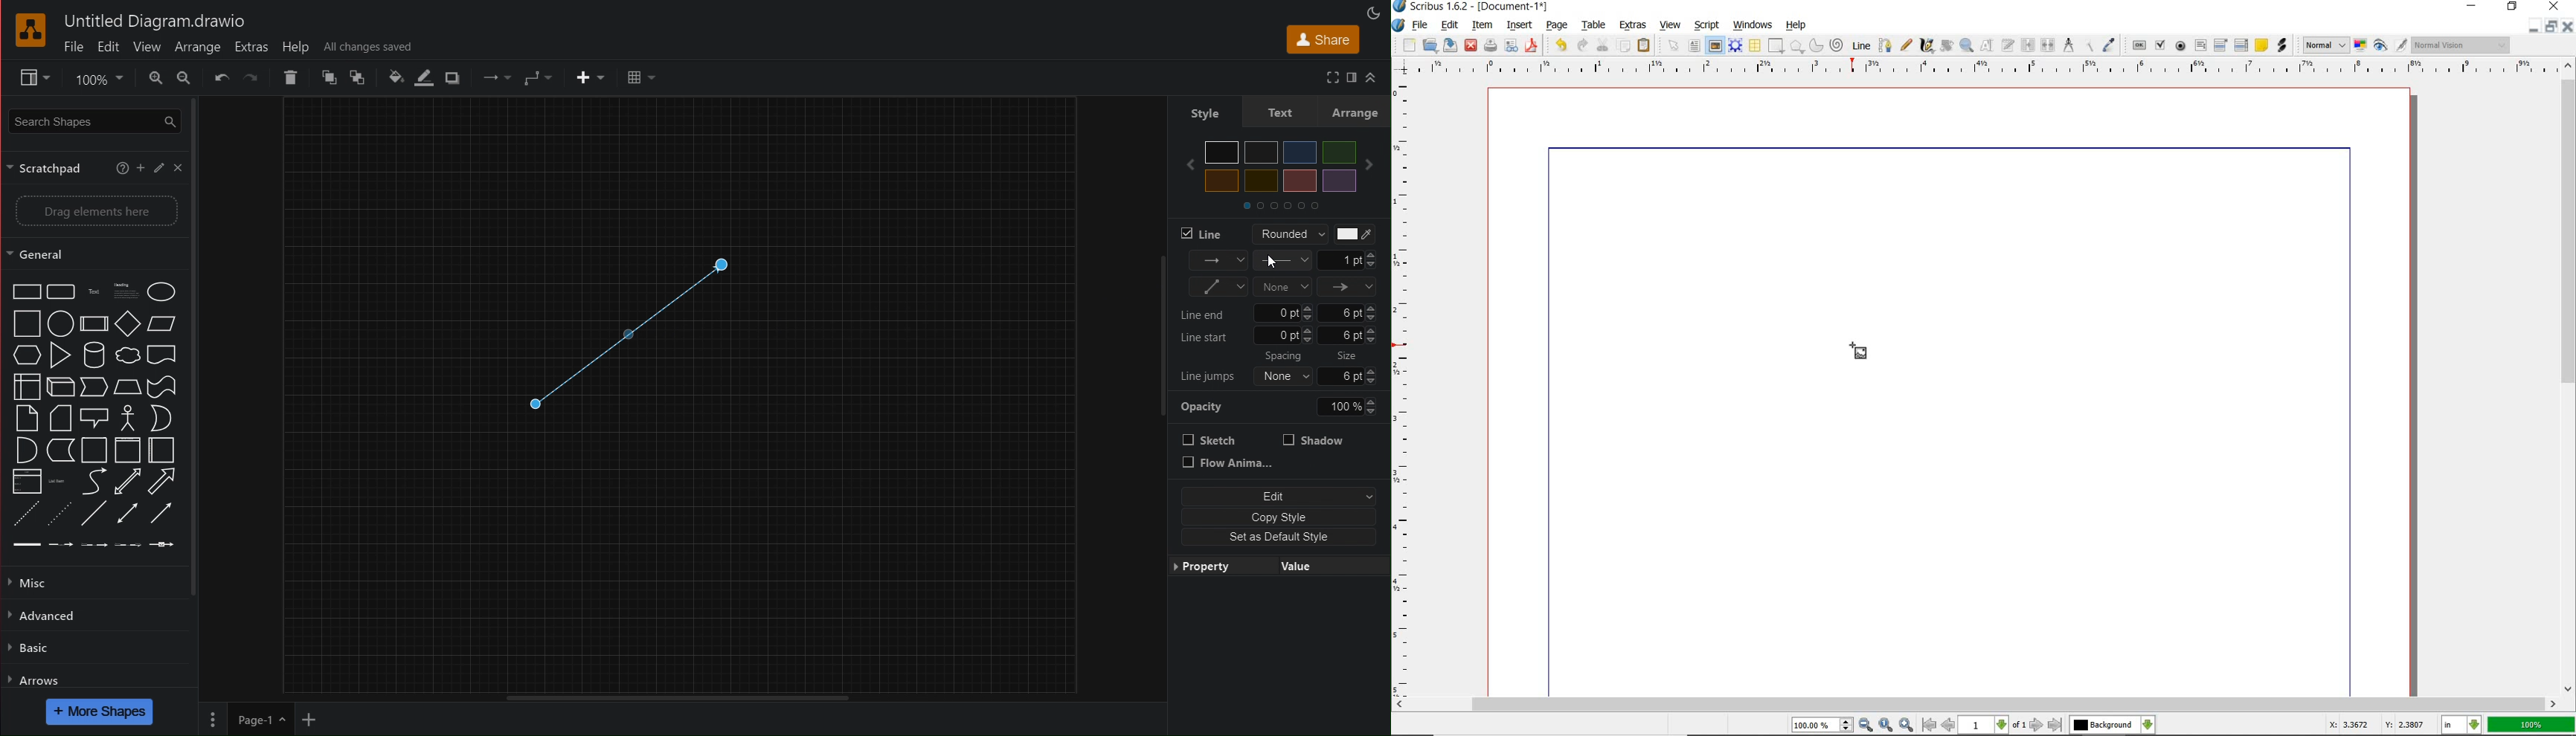 This screenshot has width=2576, height=756. Describe the element at coordinates (421, 80) in the screenshot. I see `Line Color` at that location.